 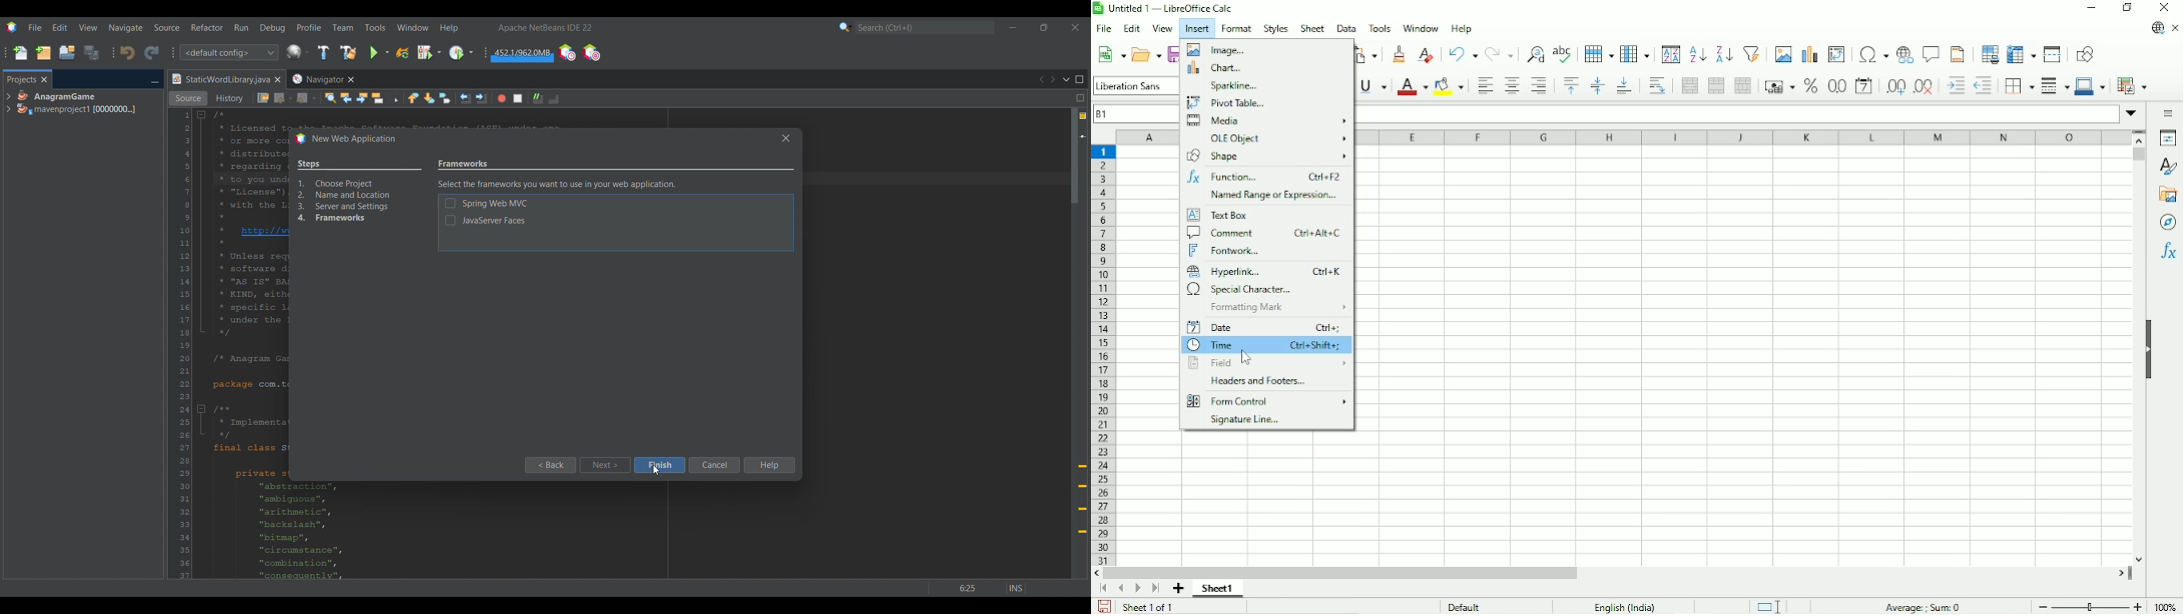 I want to click on Decrease indent, so click(x=1984, y=85).